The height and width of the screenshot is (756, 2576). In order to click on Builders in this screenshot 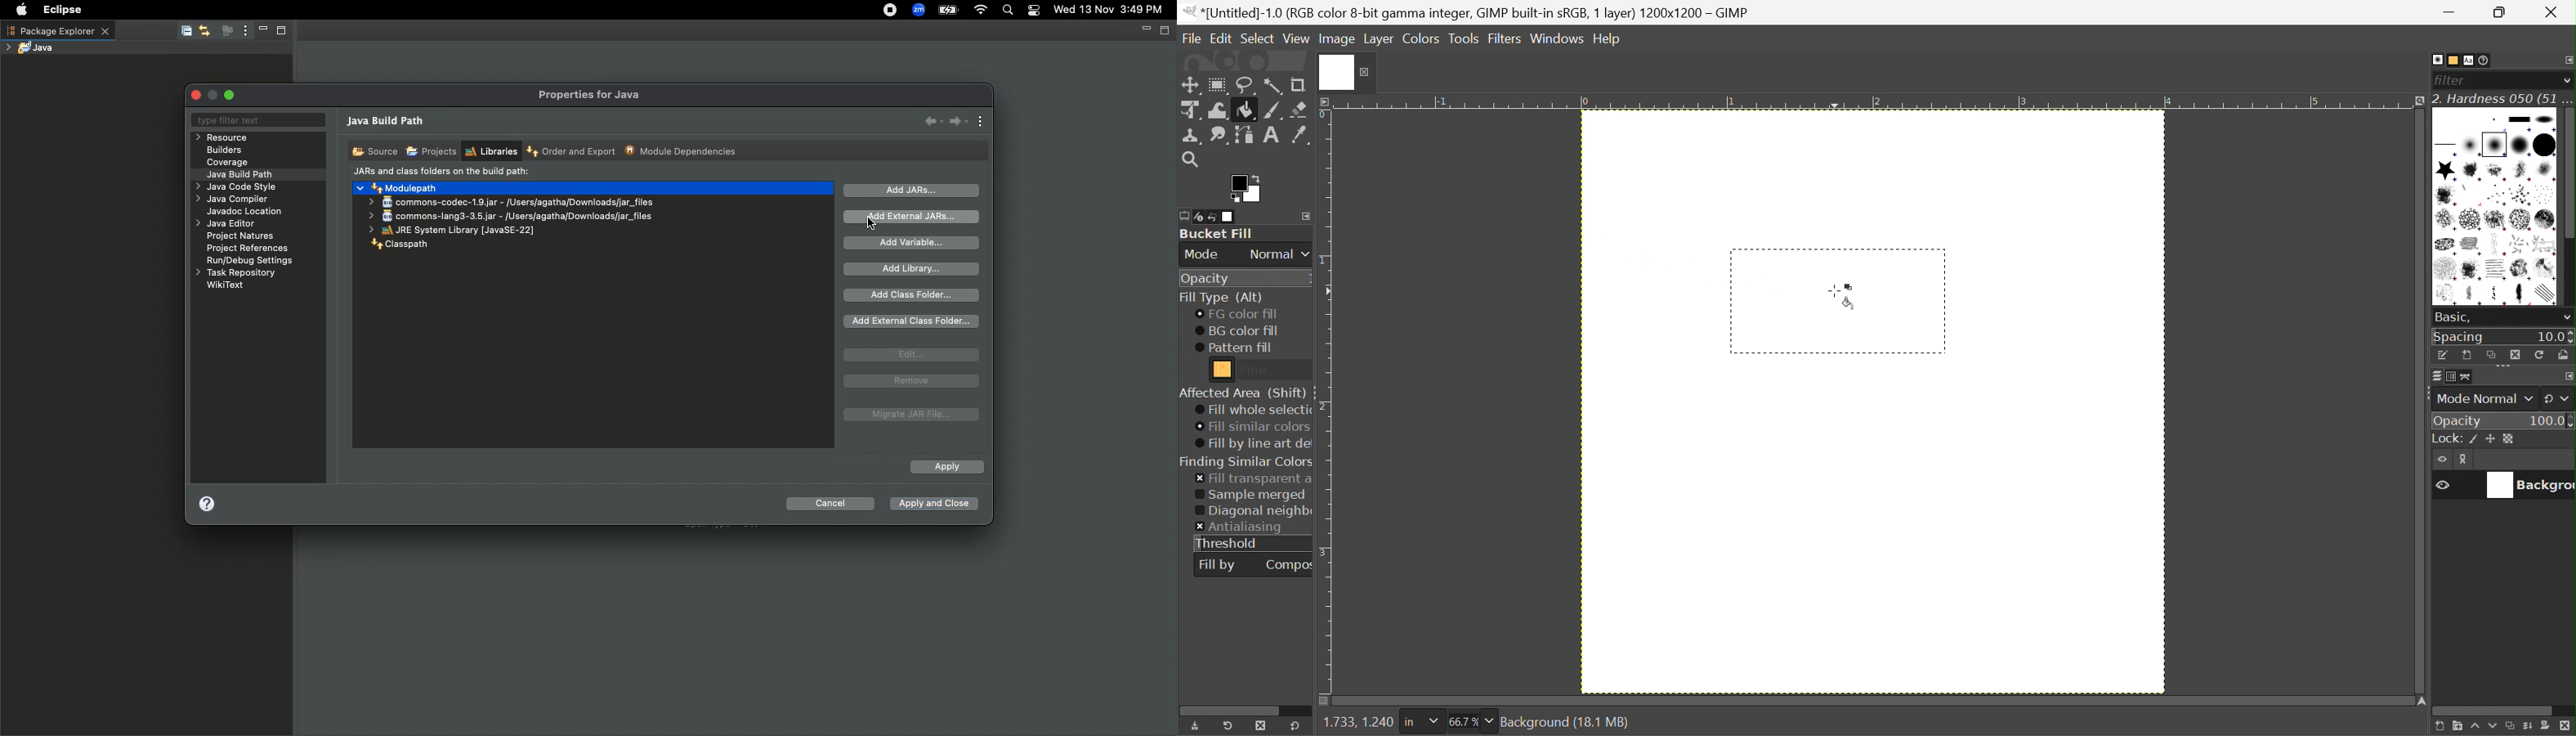, I will do `click(225, 150)`.